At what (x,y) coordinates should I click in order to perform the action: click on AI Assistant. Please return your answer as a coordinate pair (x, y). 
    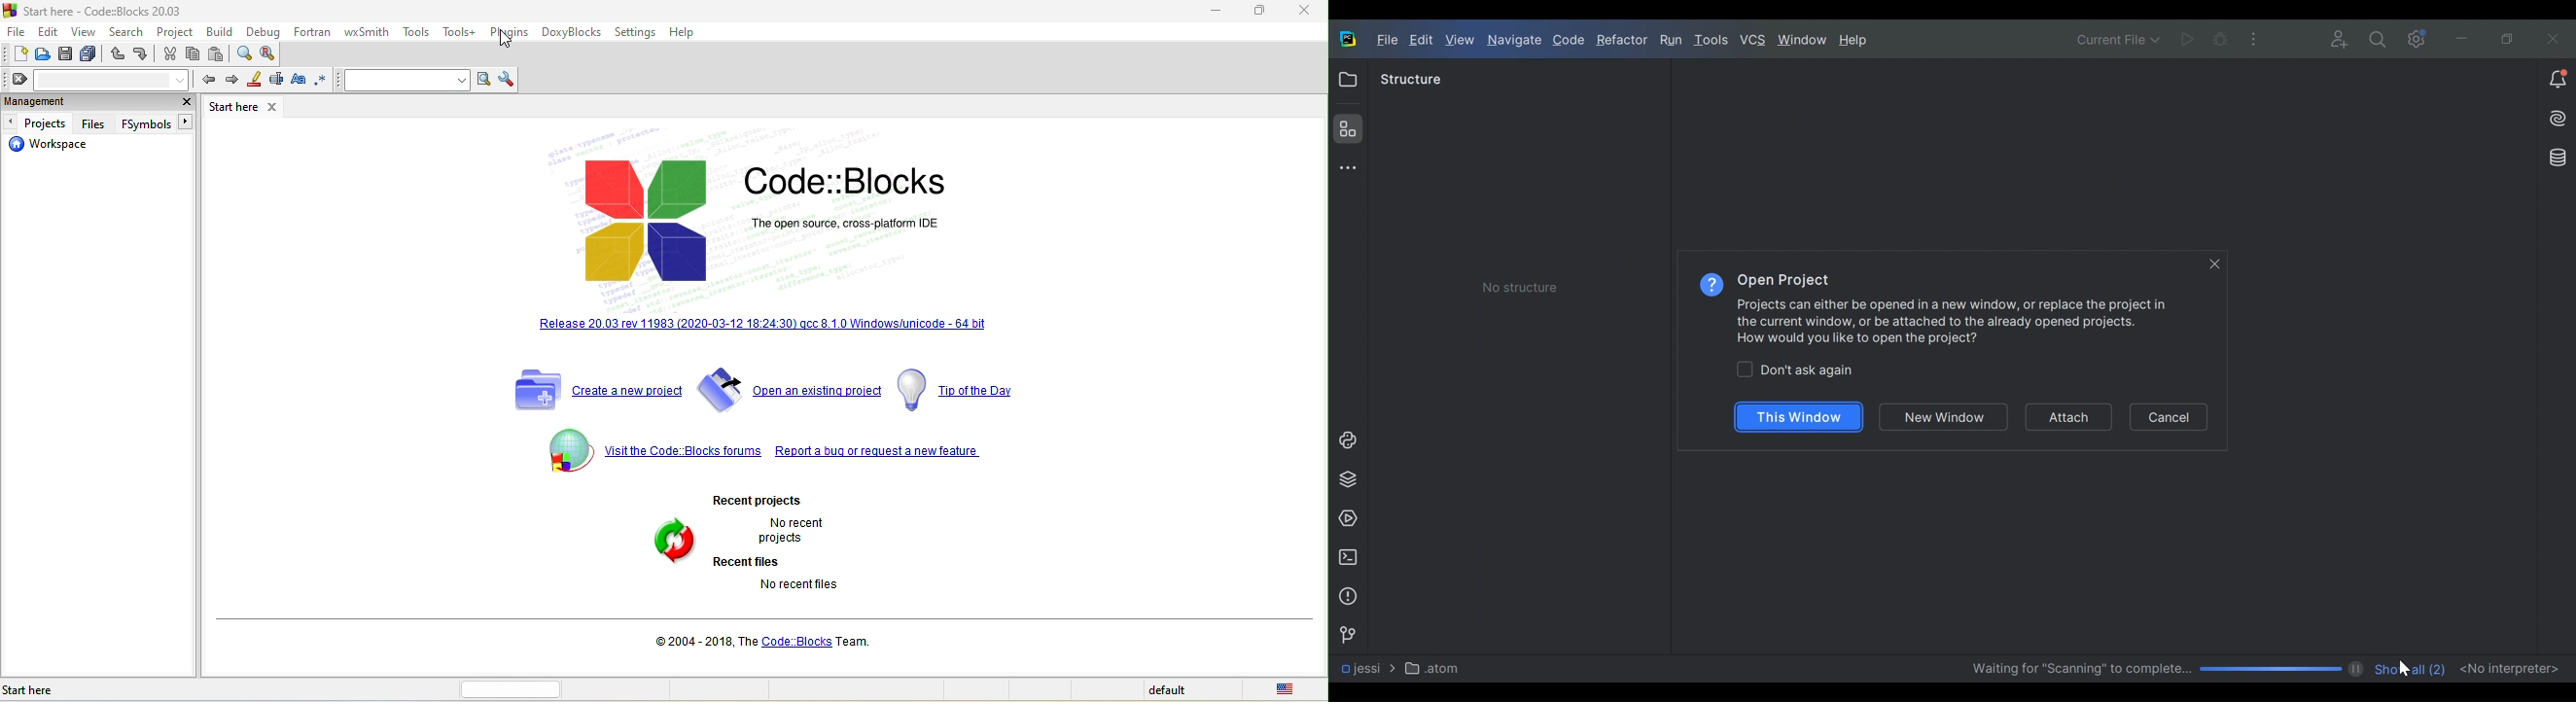
    Looking at the image, I should click on (2557, 118).